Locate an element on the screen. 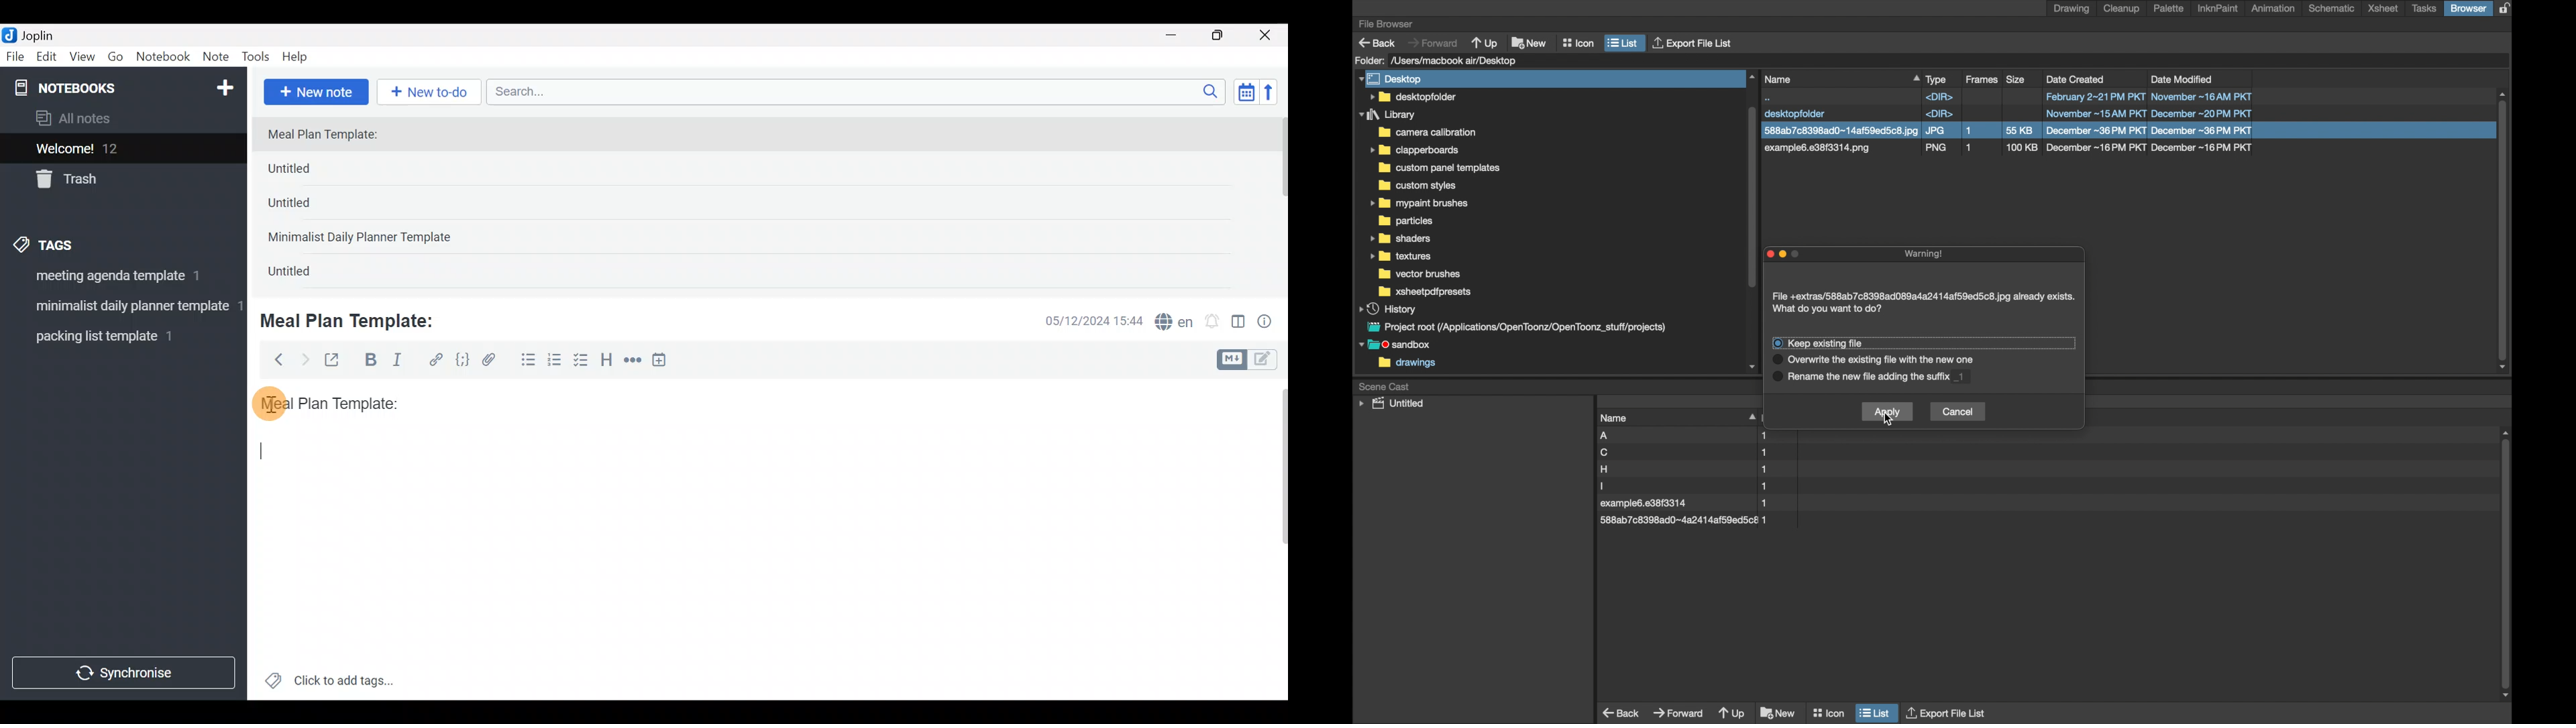  history is located at coordinates (1389, 308).